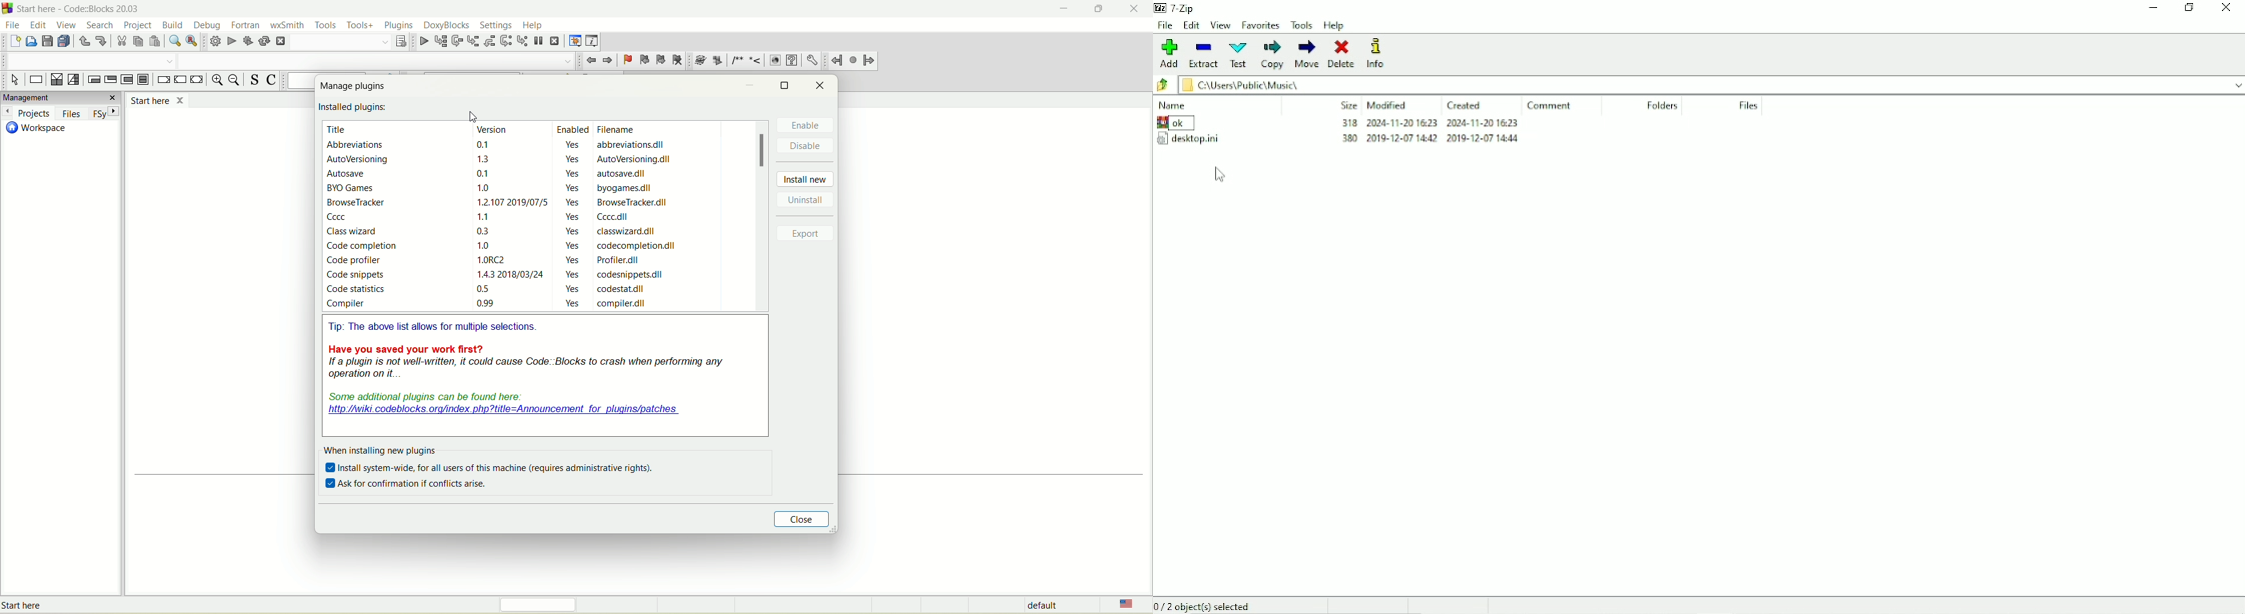 The width and height of the screenshot is (2268, 616). I want to click on ‘Code snippets 1432018/03/24 Yes  codesnippets.dil, so click(494, 275).